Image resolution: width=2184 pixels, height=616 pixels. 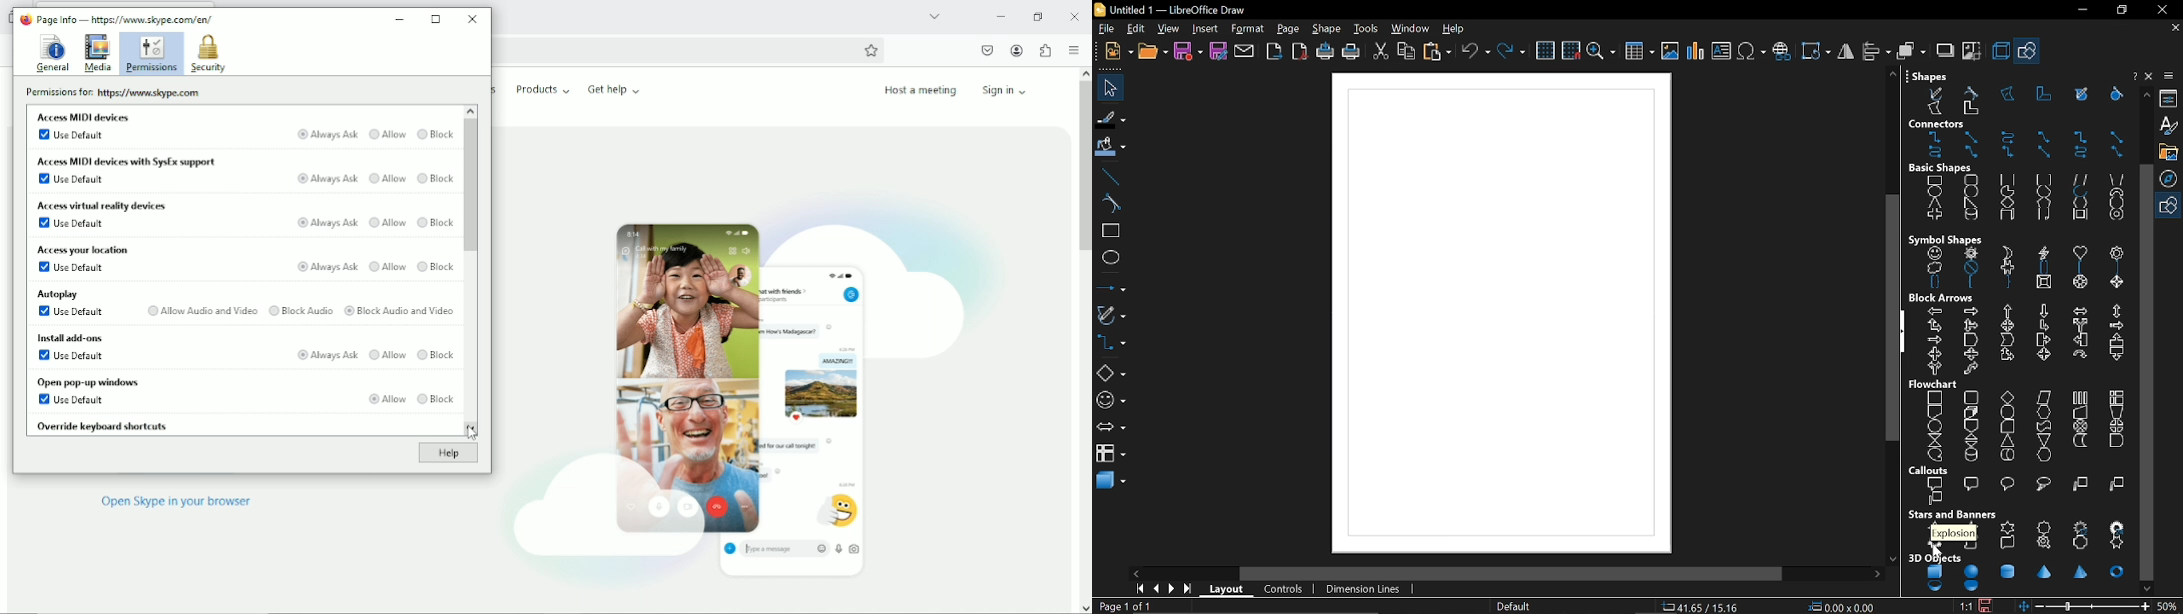 I want to click on Use default, so click(x=71, y=312).